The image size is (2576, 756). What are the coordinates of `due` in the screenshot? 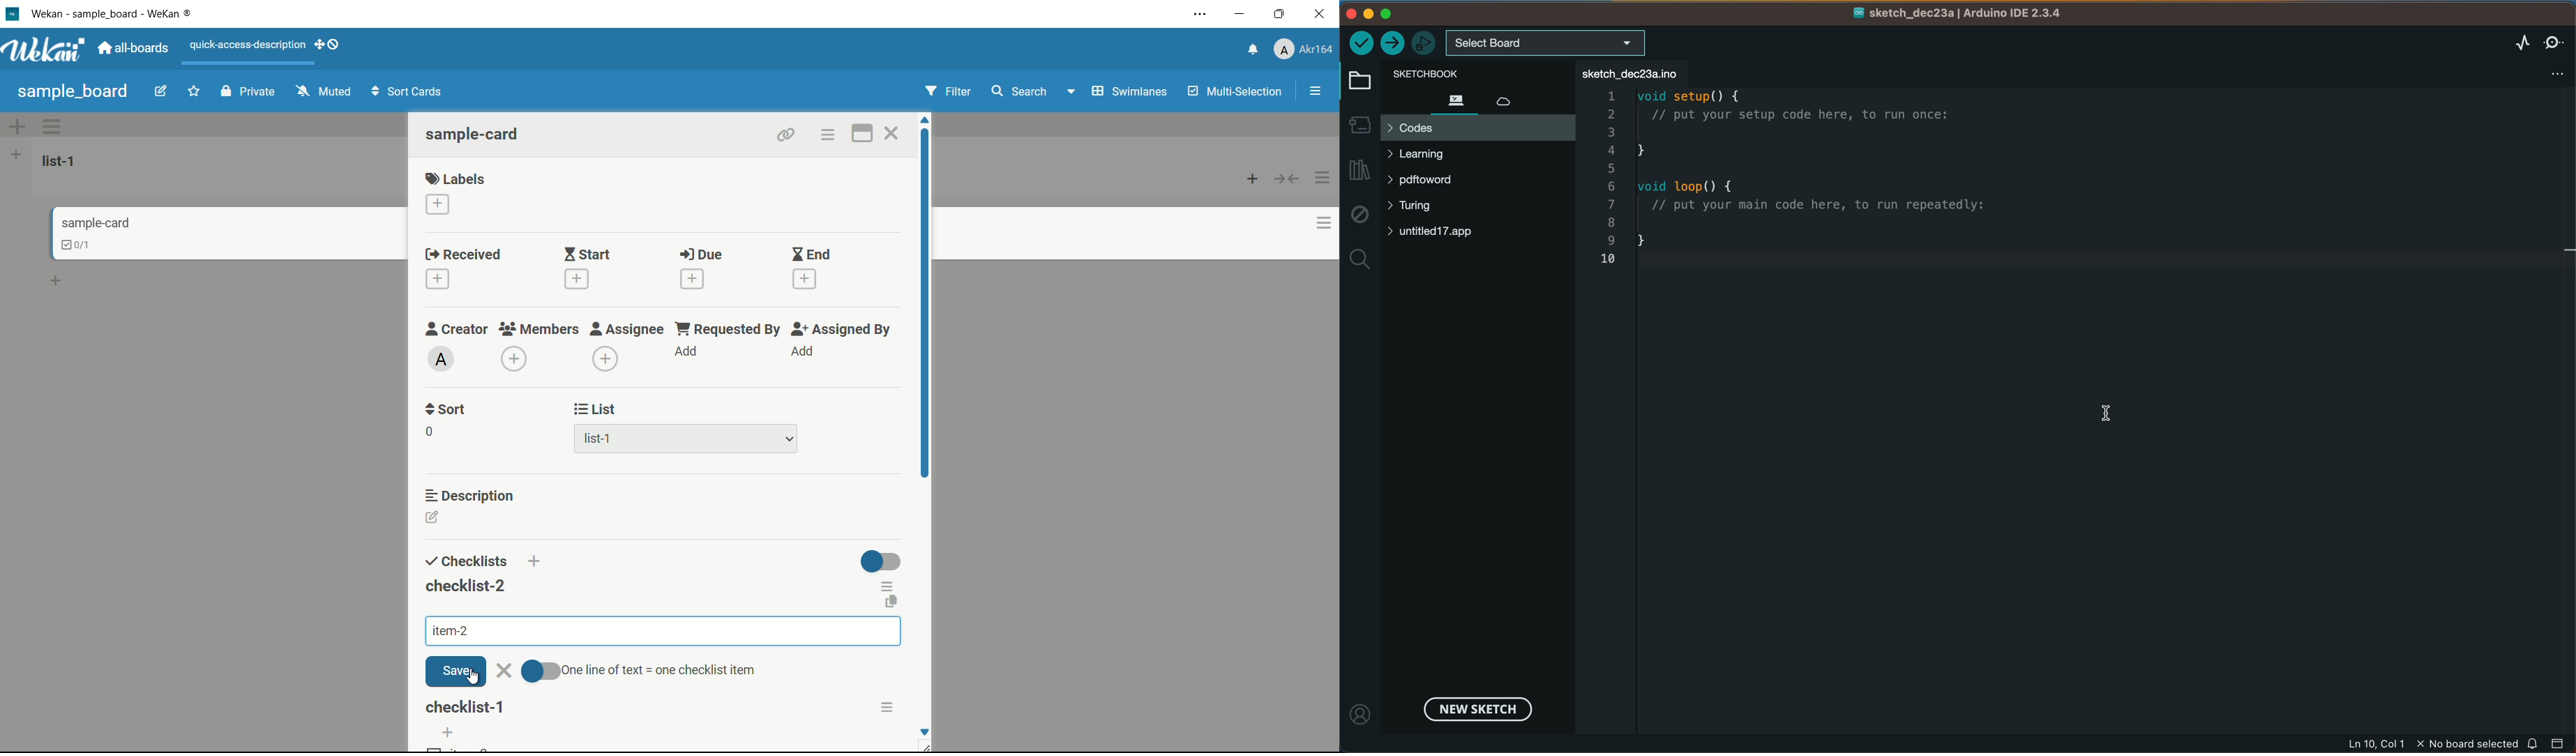 It's located at (701, 255).